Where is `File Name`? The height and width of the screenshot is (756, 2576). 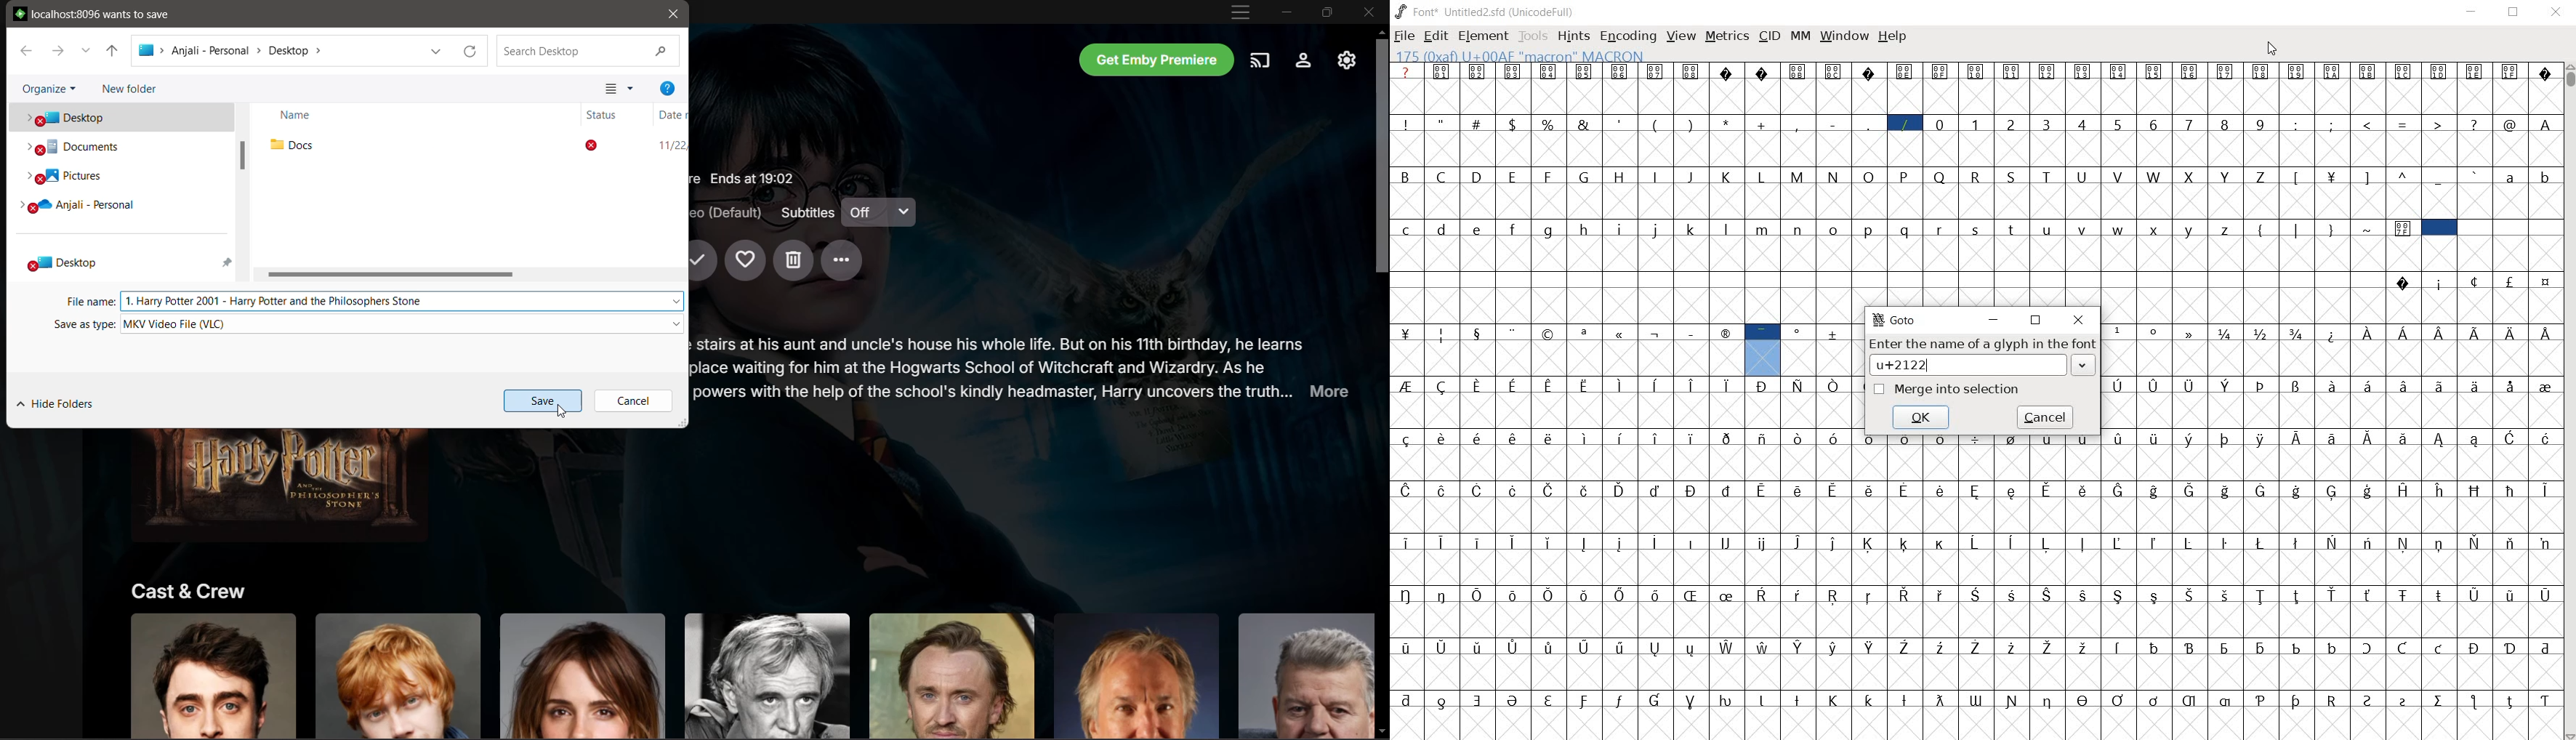 File Name is located at coordinates (83, 301).